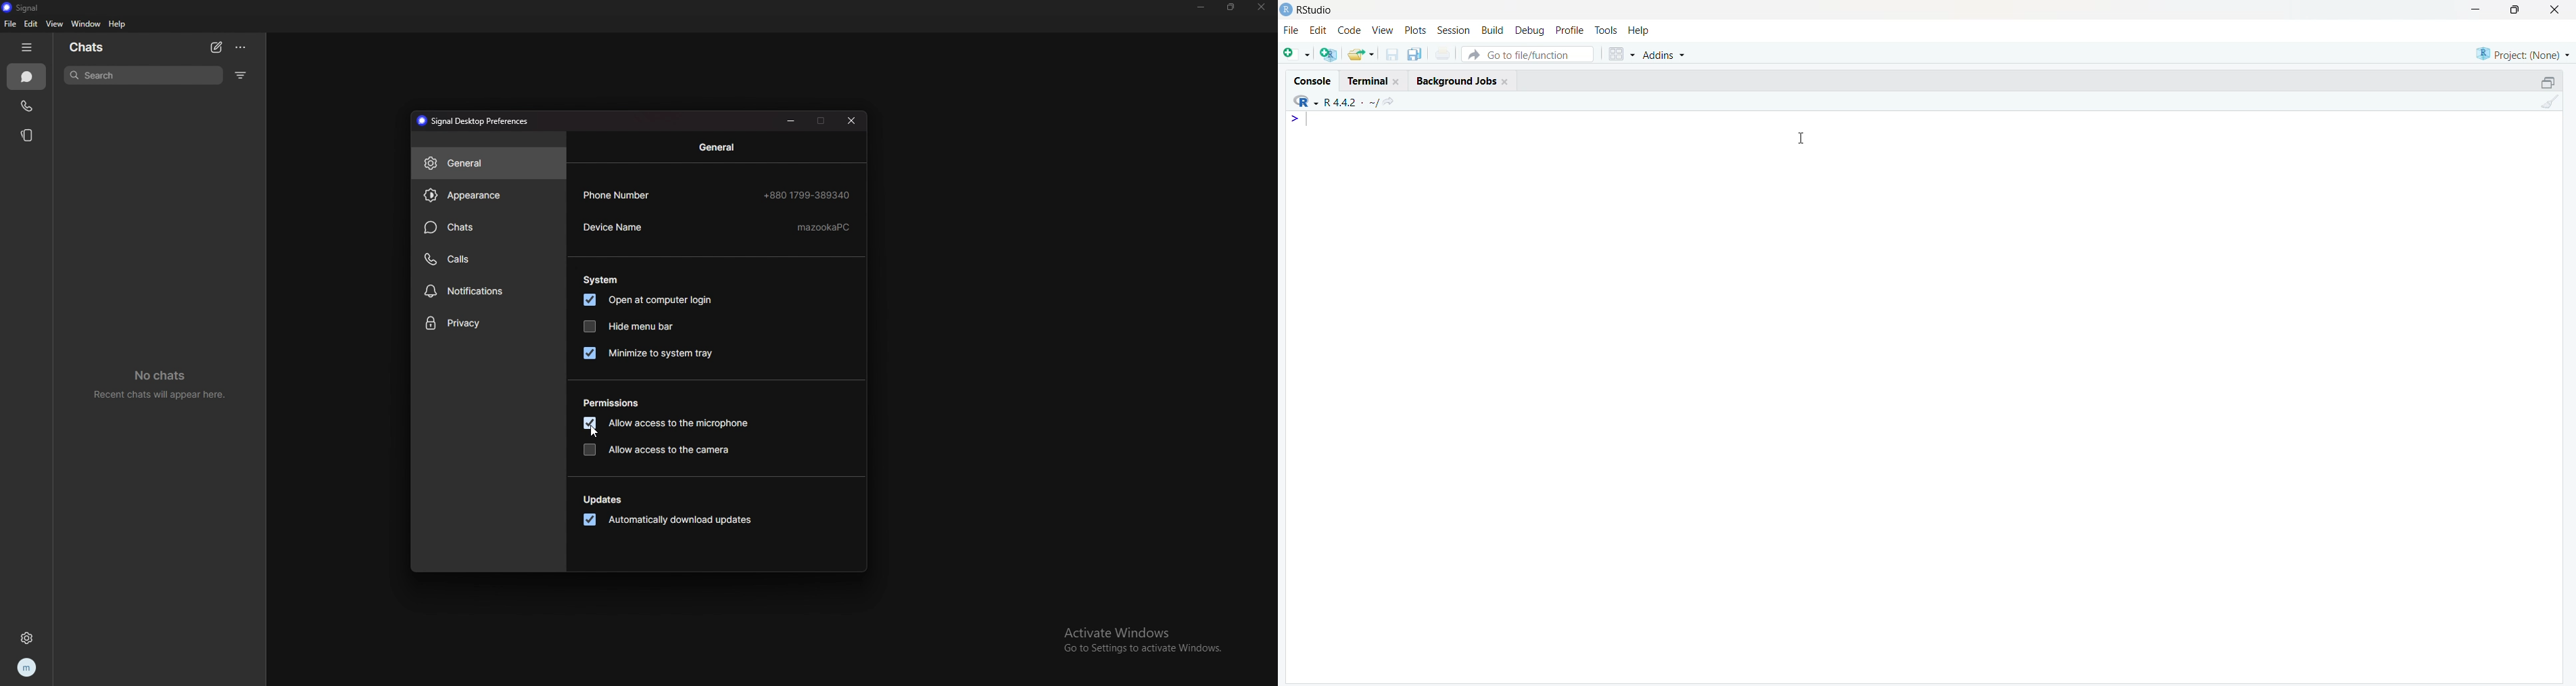 This screenshot has width=2576, height=700. I want to click on maximize, so click(821, 121).